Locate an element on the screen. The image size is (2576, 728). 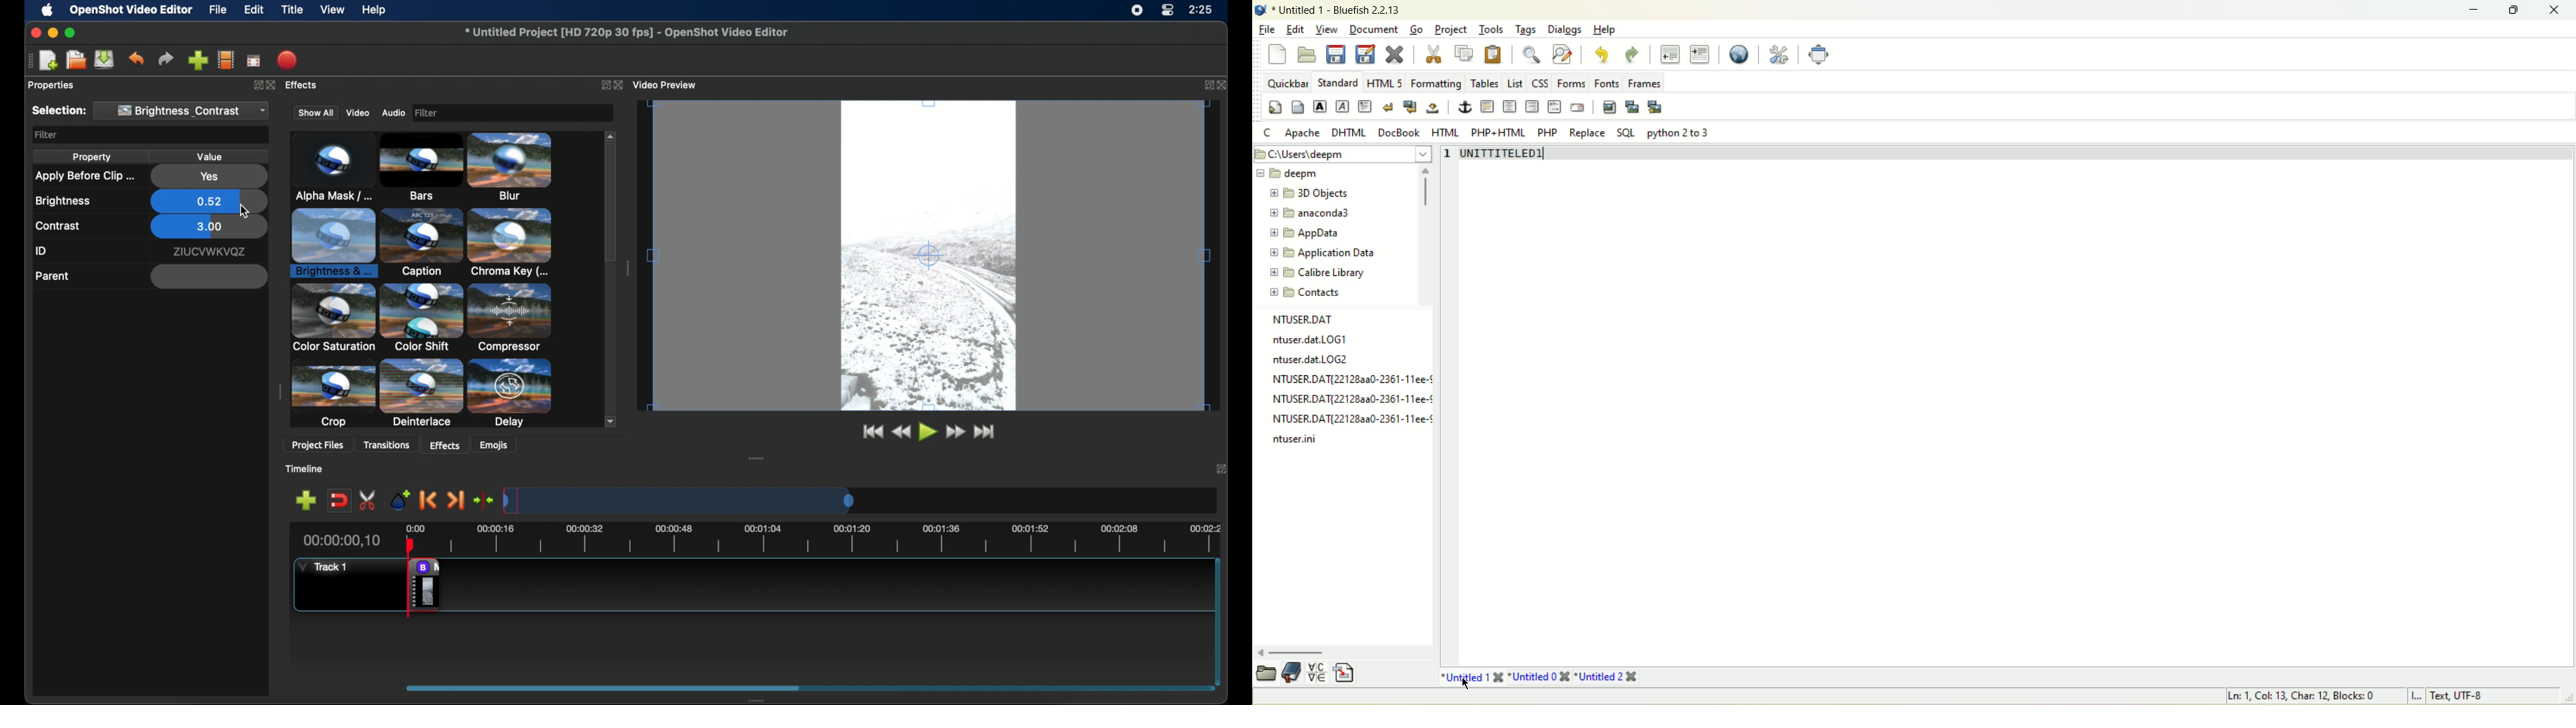
rewind is located at coordinates (901, 433).